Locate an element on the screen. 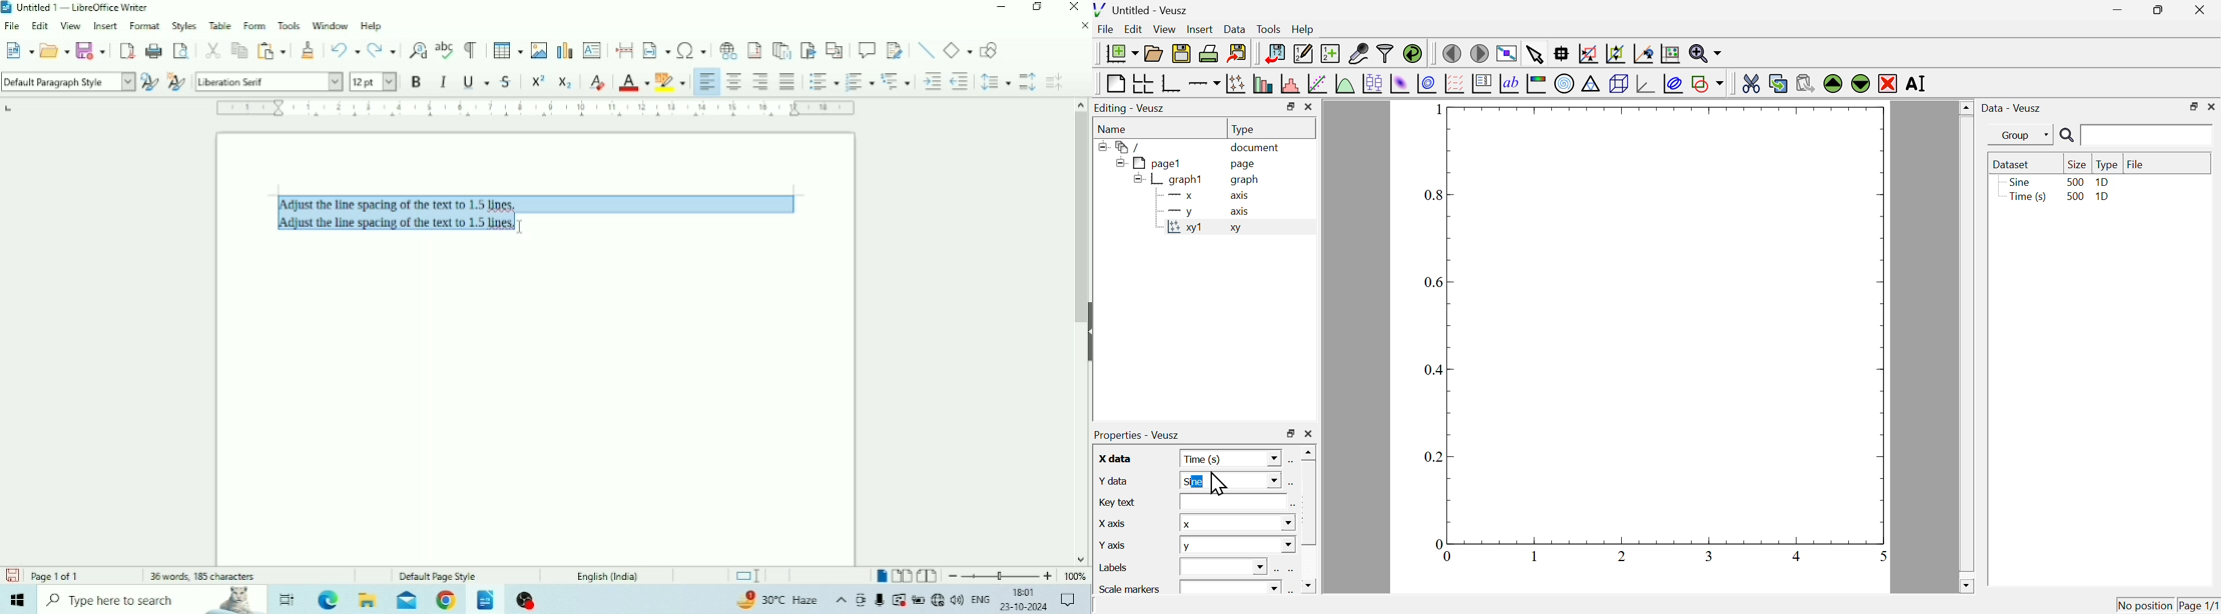  New is located at coordinates (20, 49).